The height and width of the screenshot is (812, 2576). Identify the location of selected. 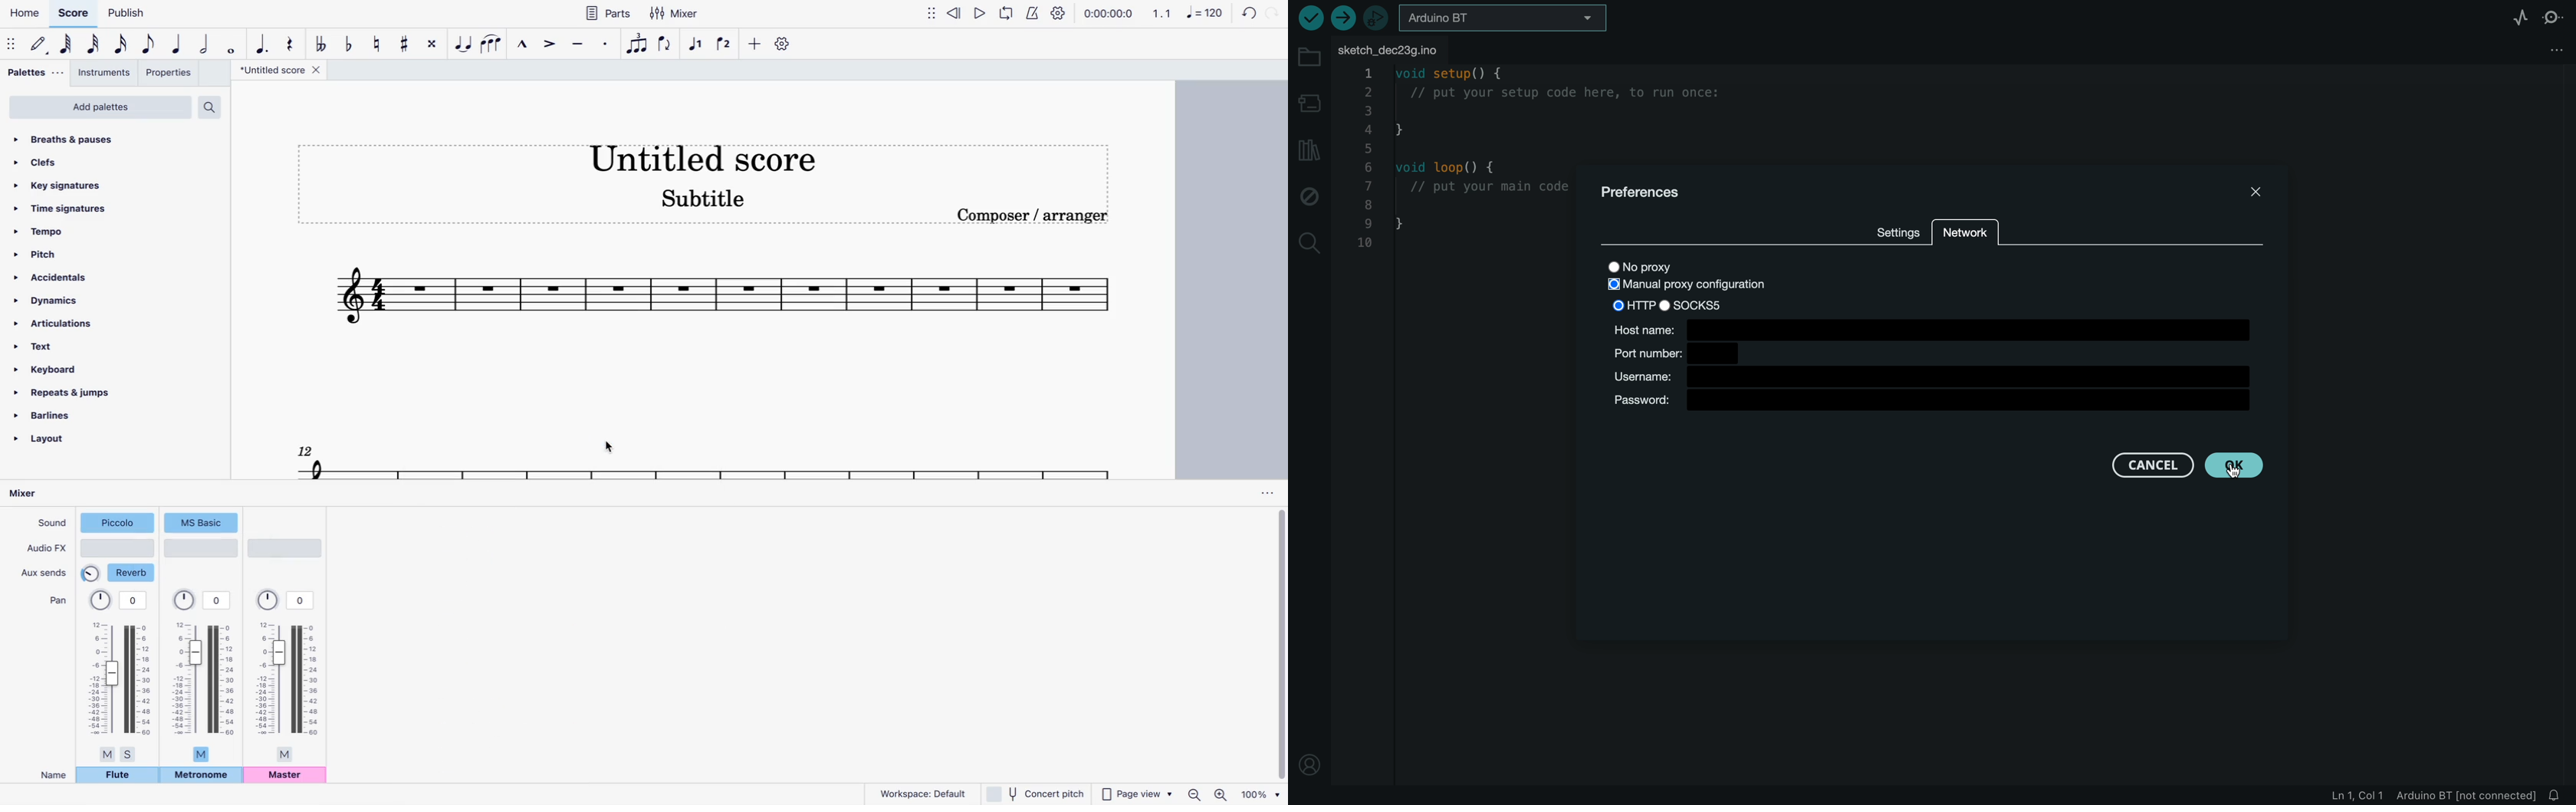
(1690, 285).